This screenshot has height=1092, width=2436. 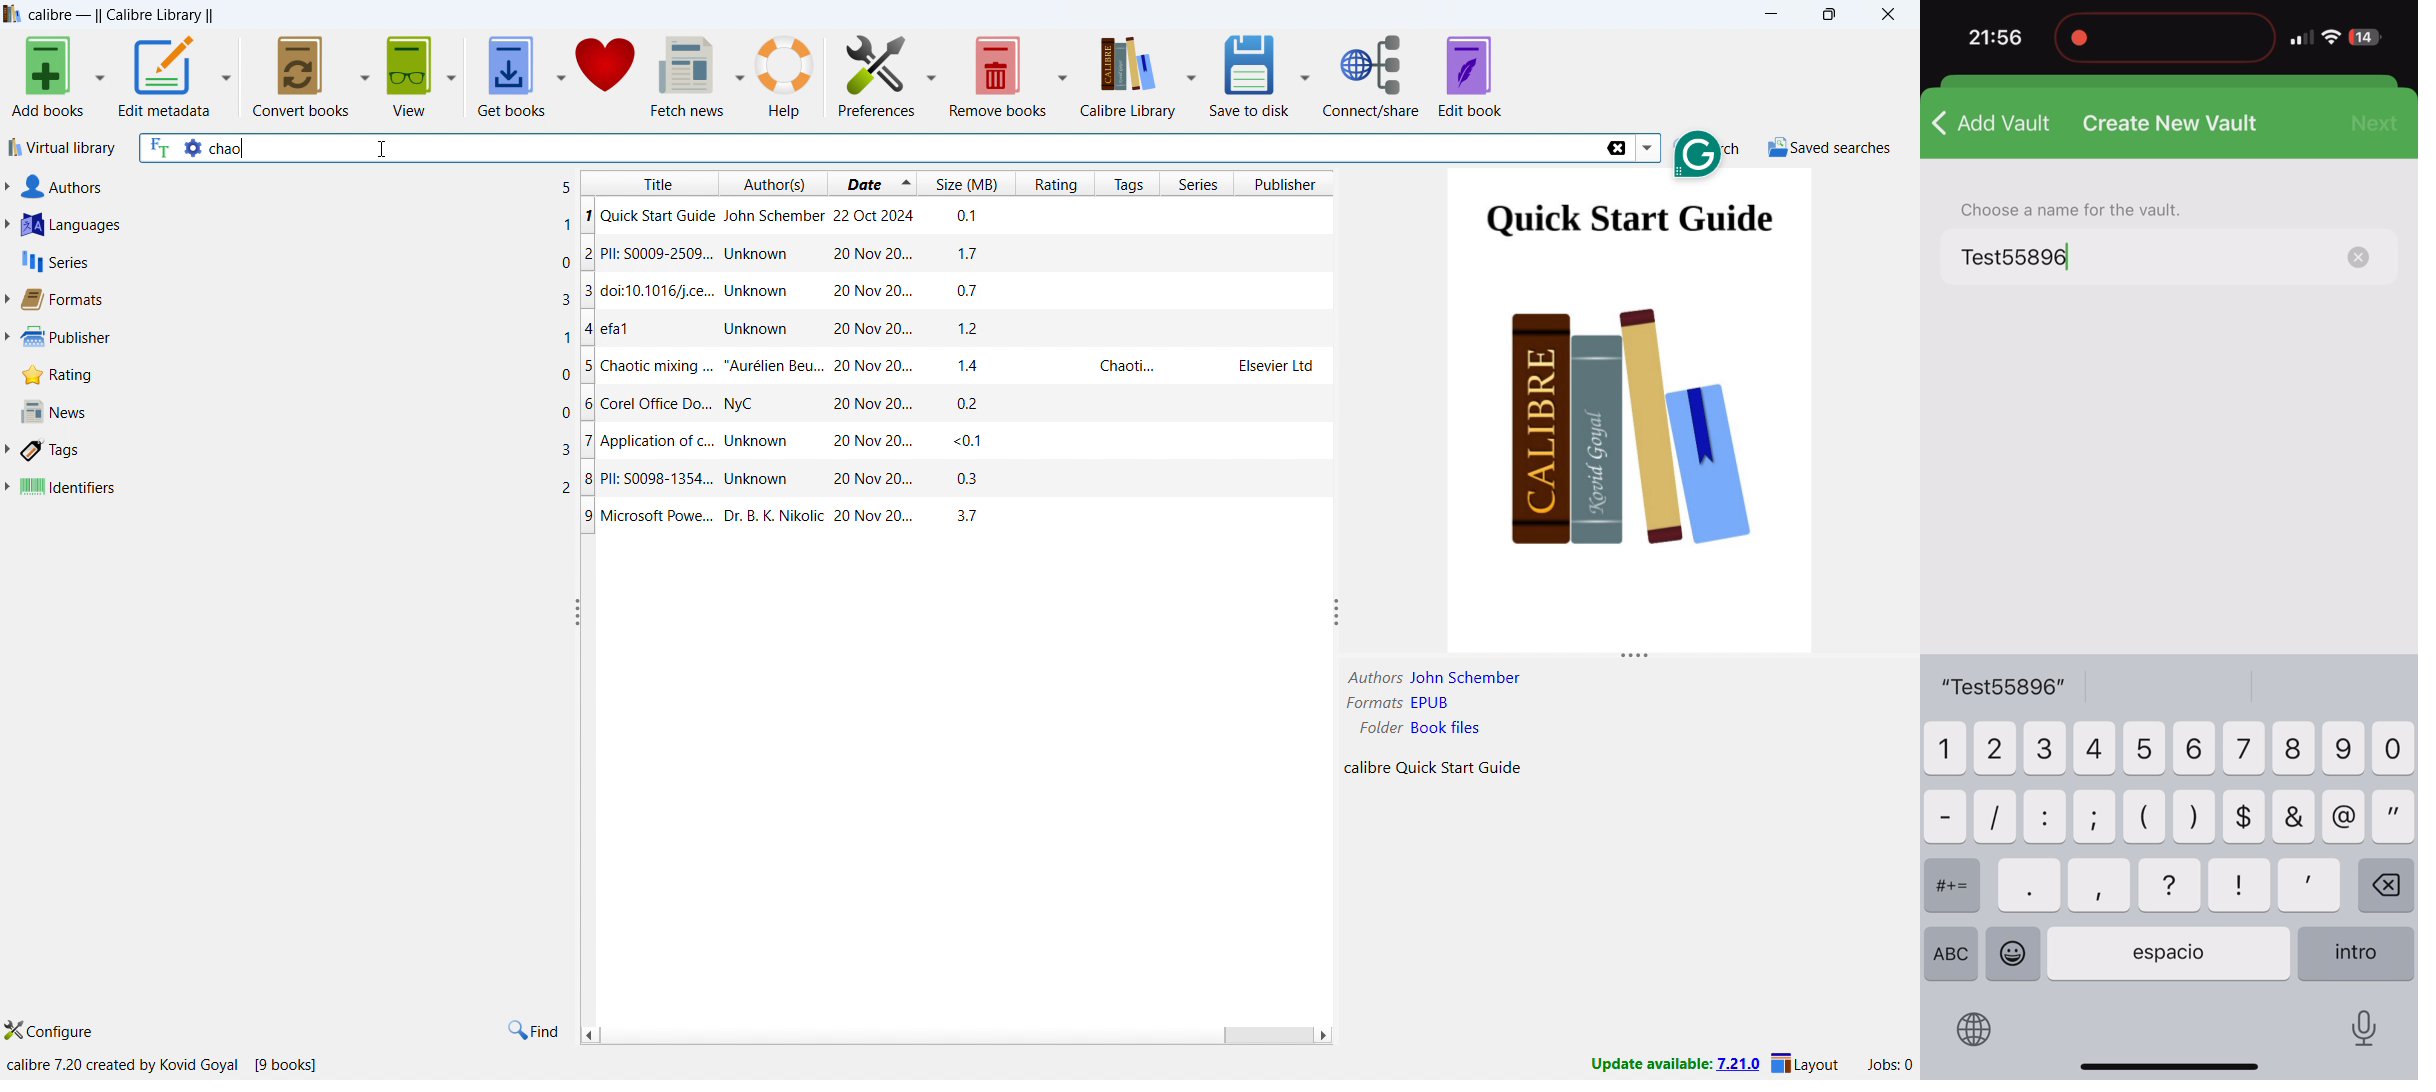 I want to click on view, so click(x=411, y=75).